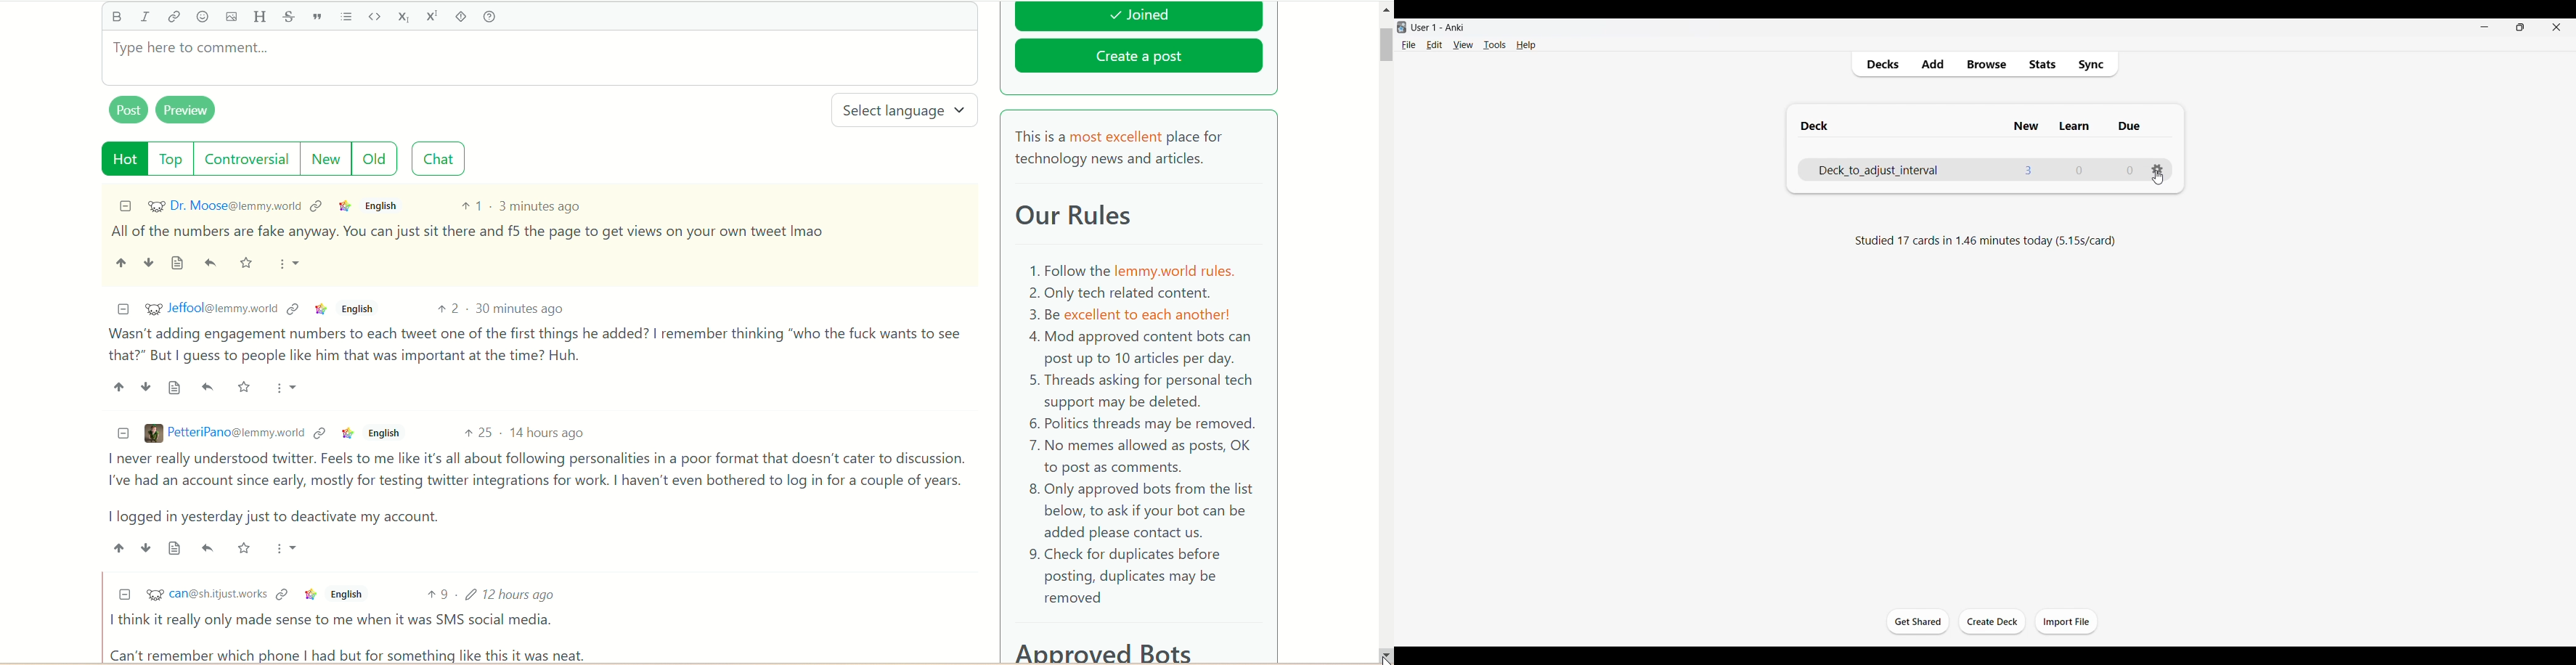 The height and width of the screenshot is (672, 2576). What do you see at coordinates (144, 16) in the screenshot?
I see `italics` at bounding box center [144, 16].